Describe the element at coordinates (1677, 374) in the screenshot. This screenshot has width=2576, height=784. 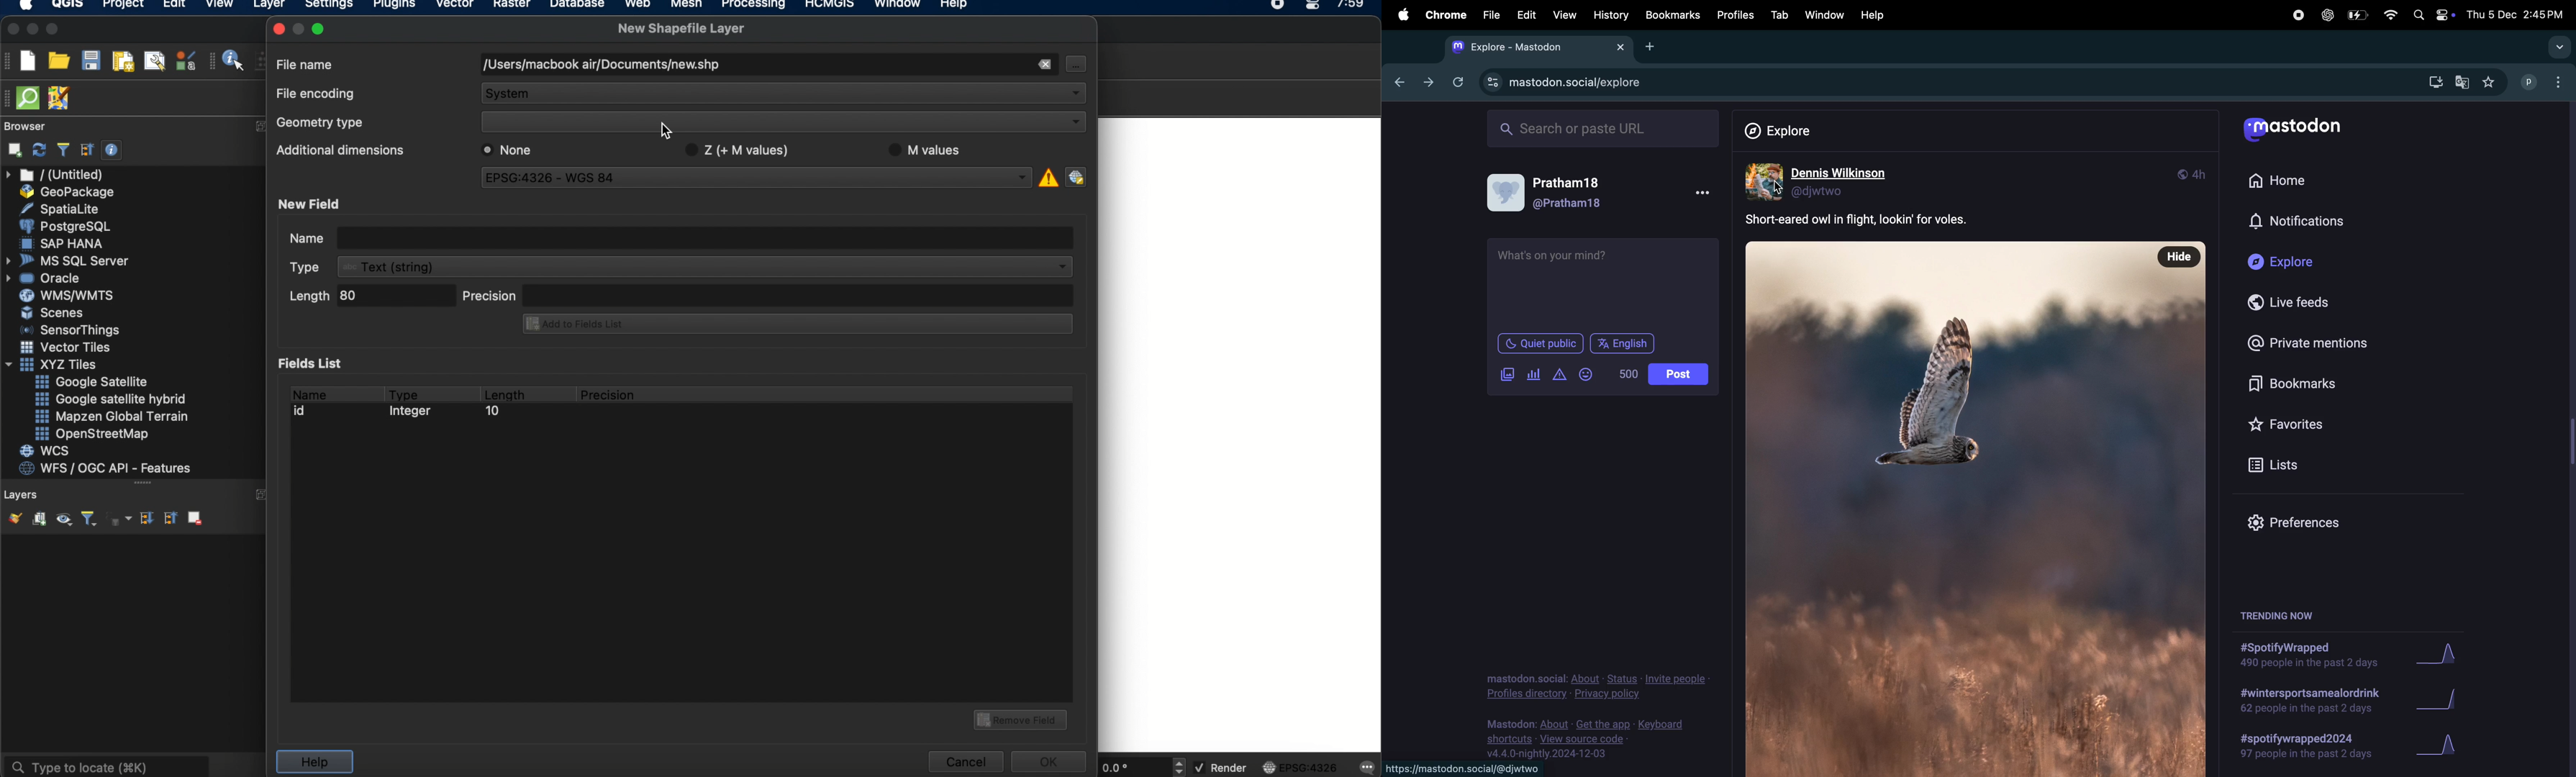
I see `post` at that location.